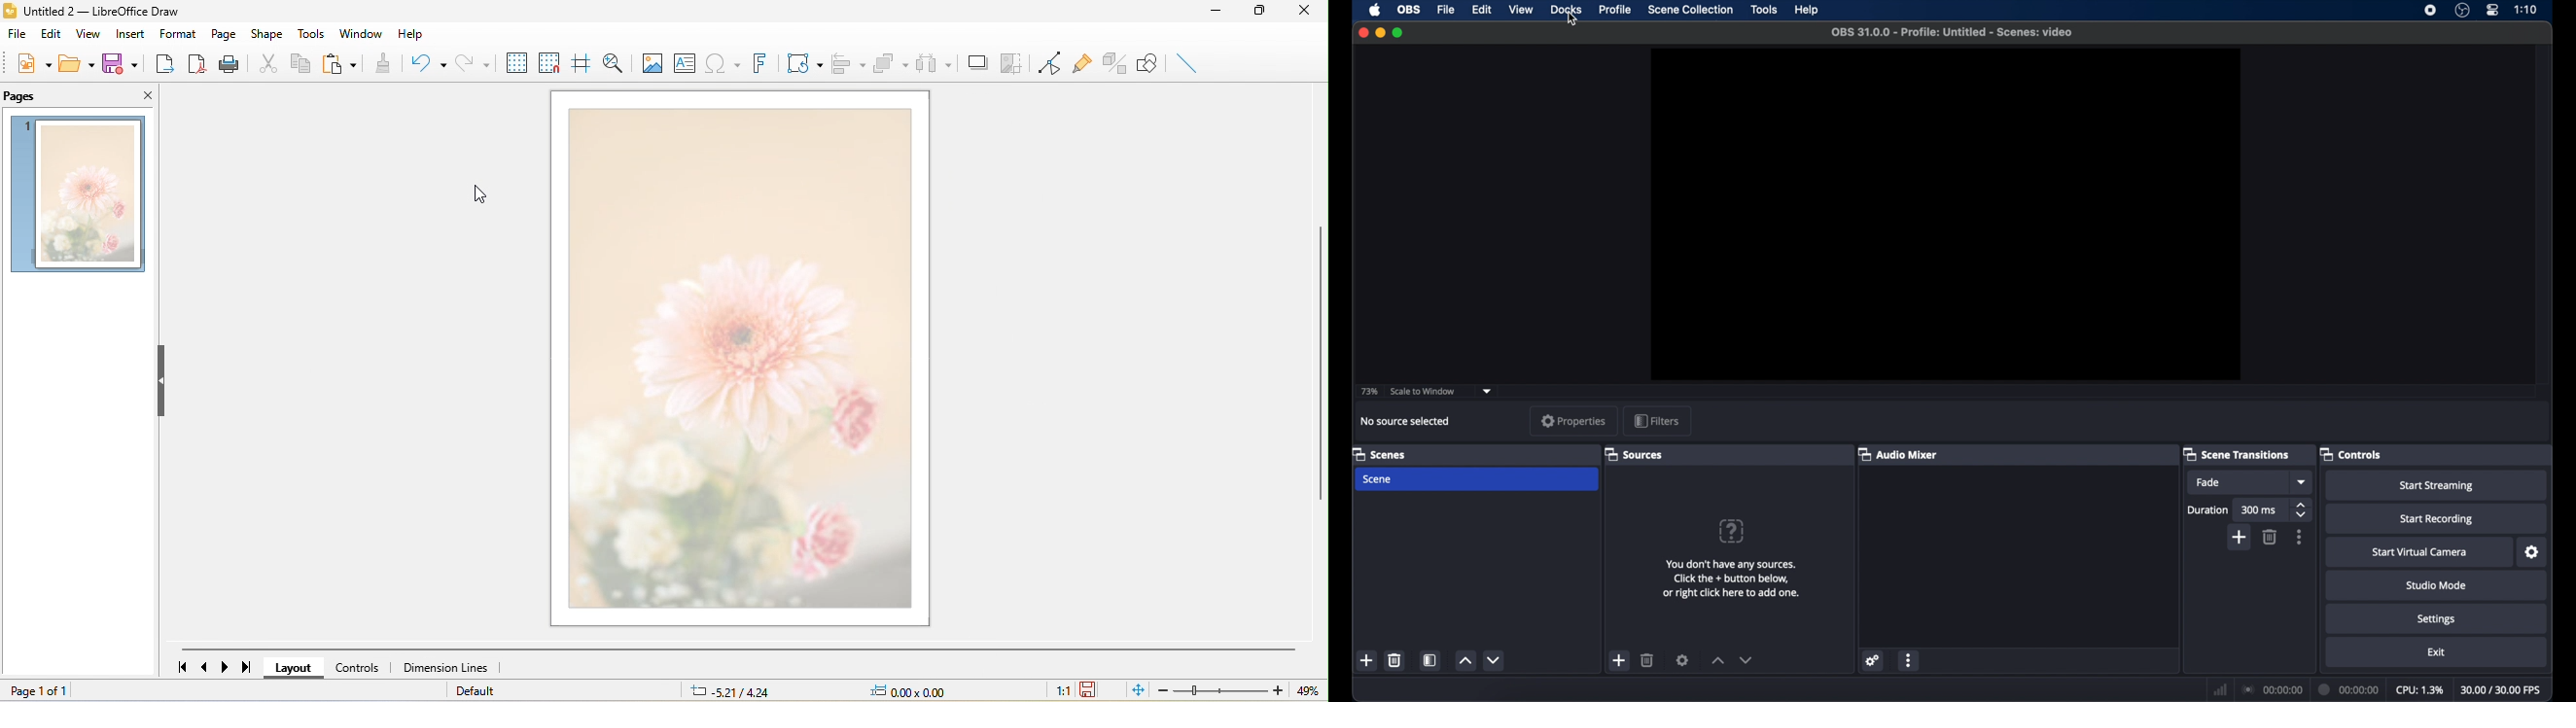 The width and height of the screenshot is (2576, 728). I want to click on dropdown, so click(1488, 390).